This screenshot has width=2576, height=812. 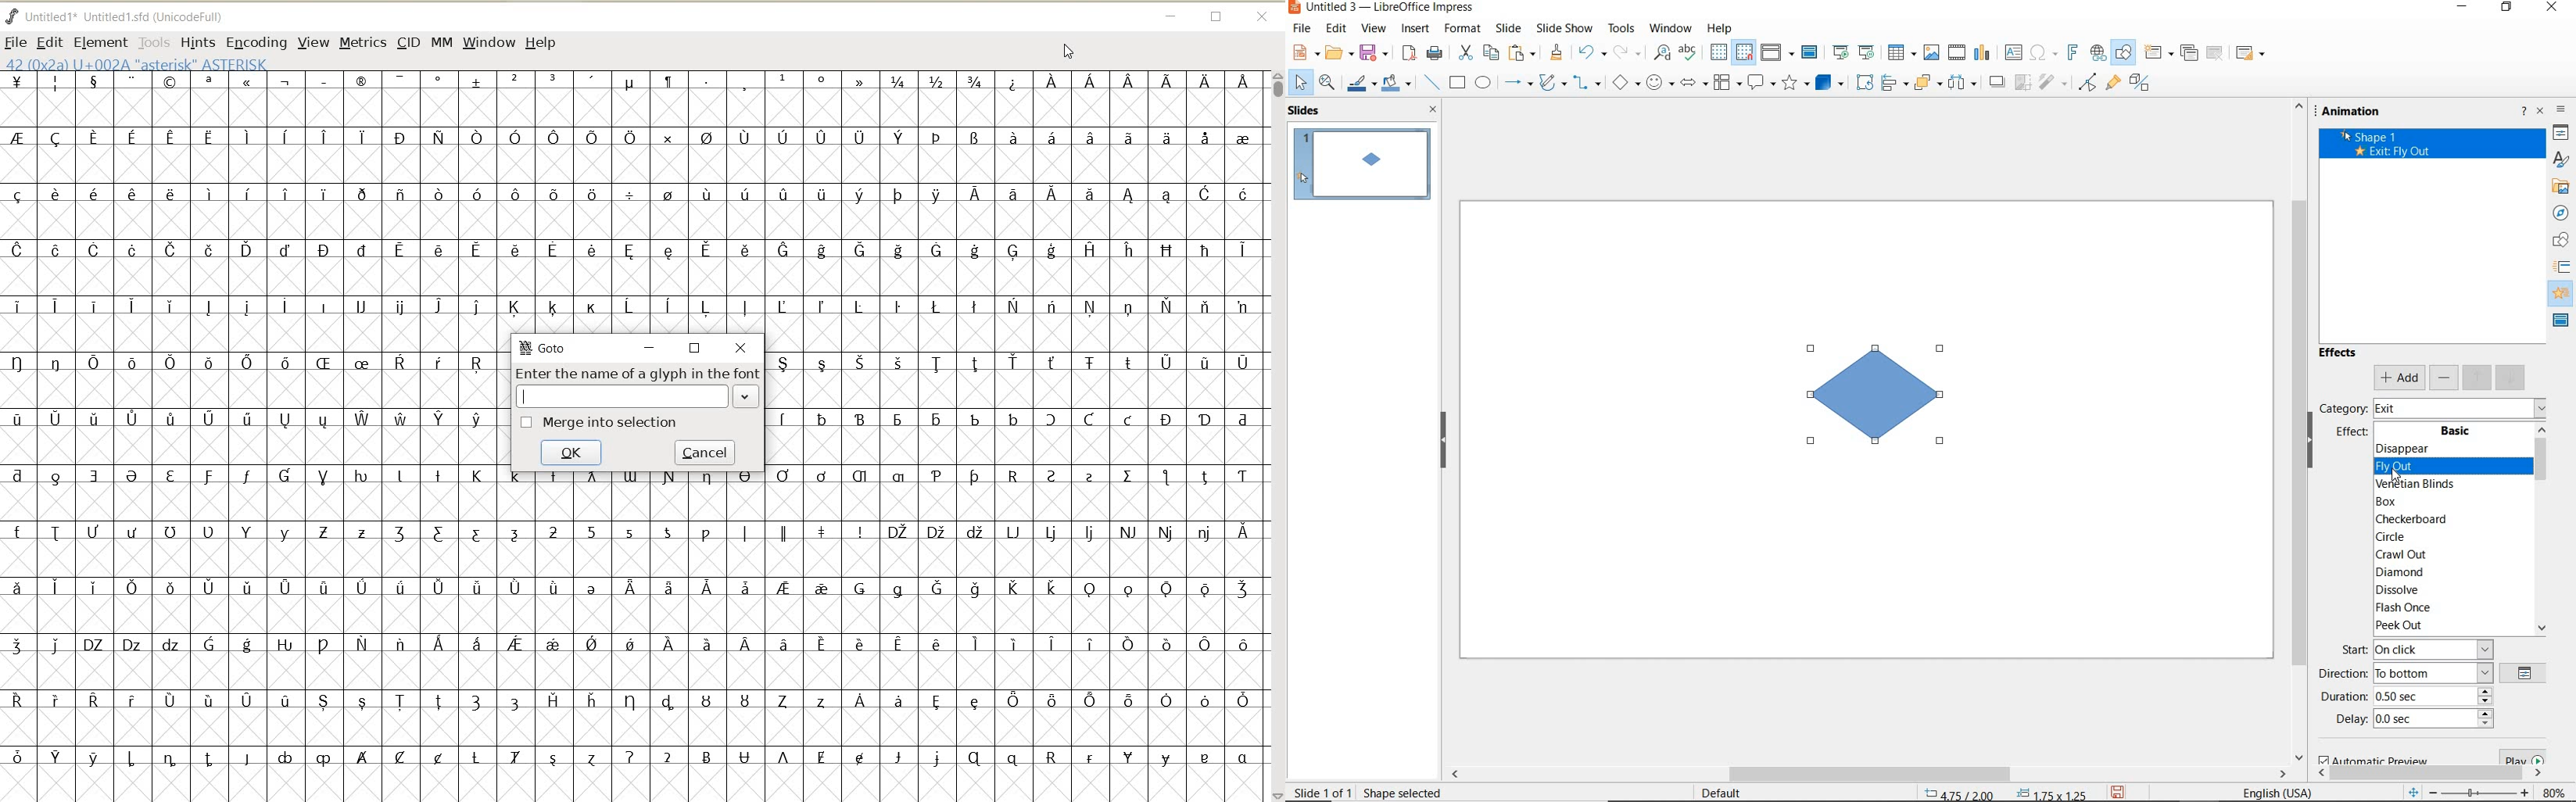 What do you see at coordinates (2553, 790) in the screenshot?
I see `zoom factor` at bounding box center [2553, 790].